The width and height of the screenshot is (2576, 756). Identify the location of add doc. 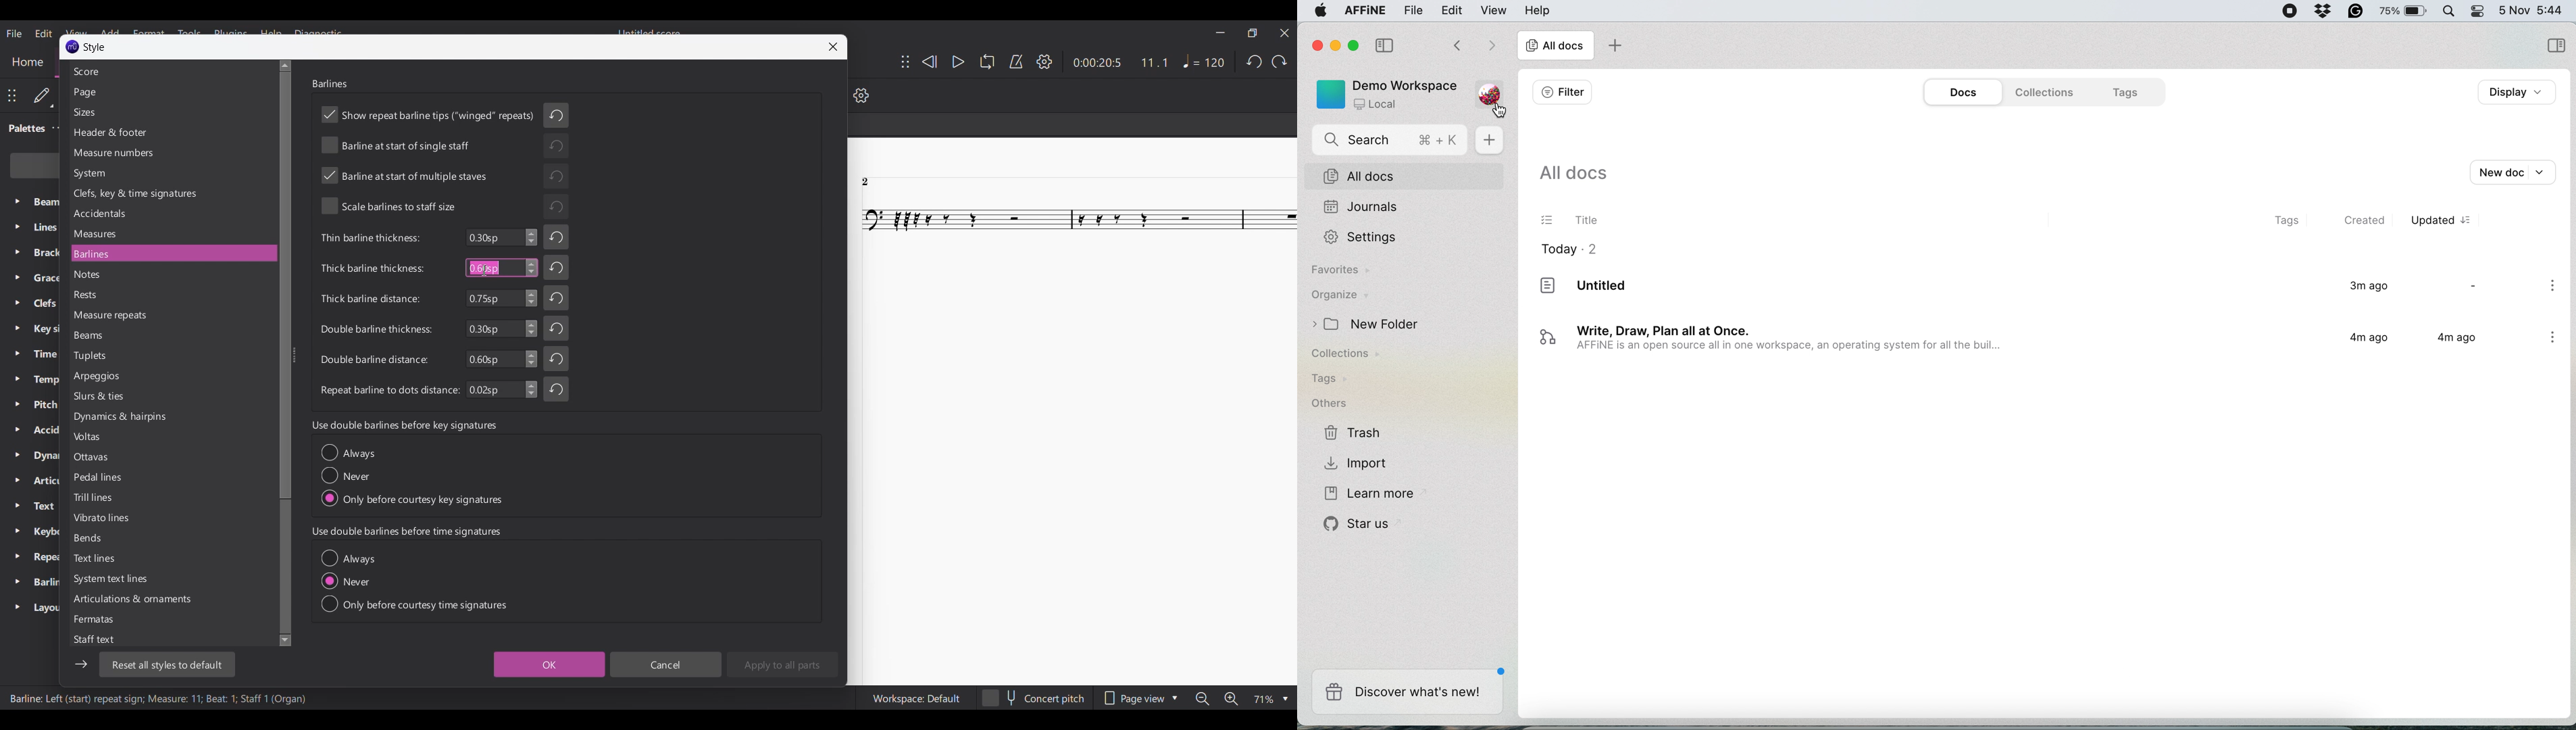
(1613, 47).